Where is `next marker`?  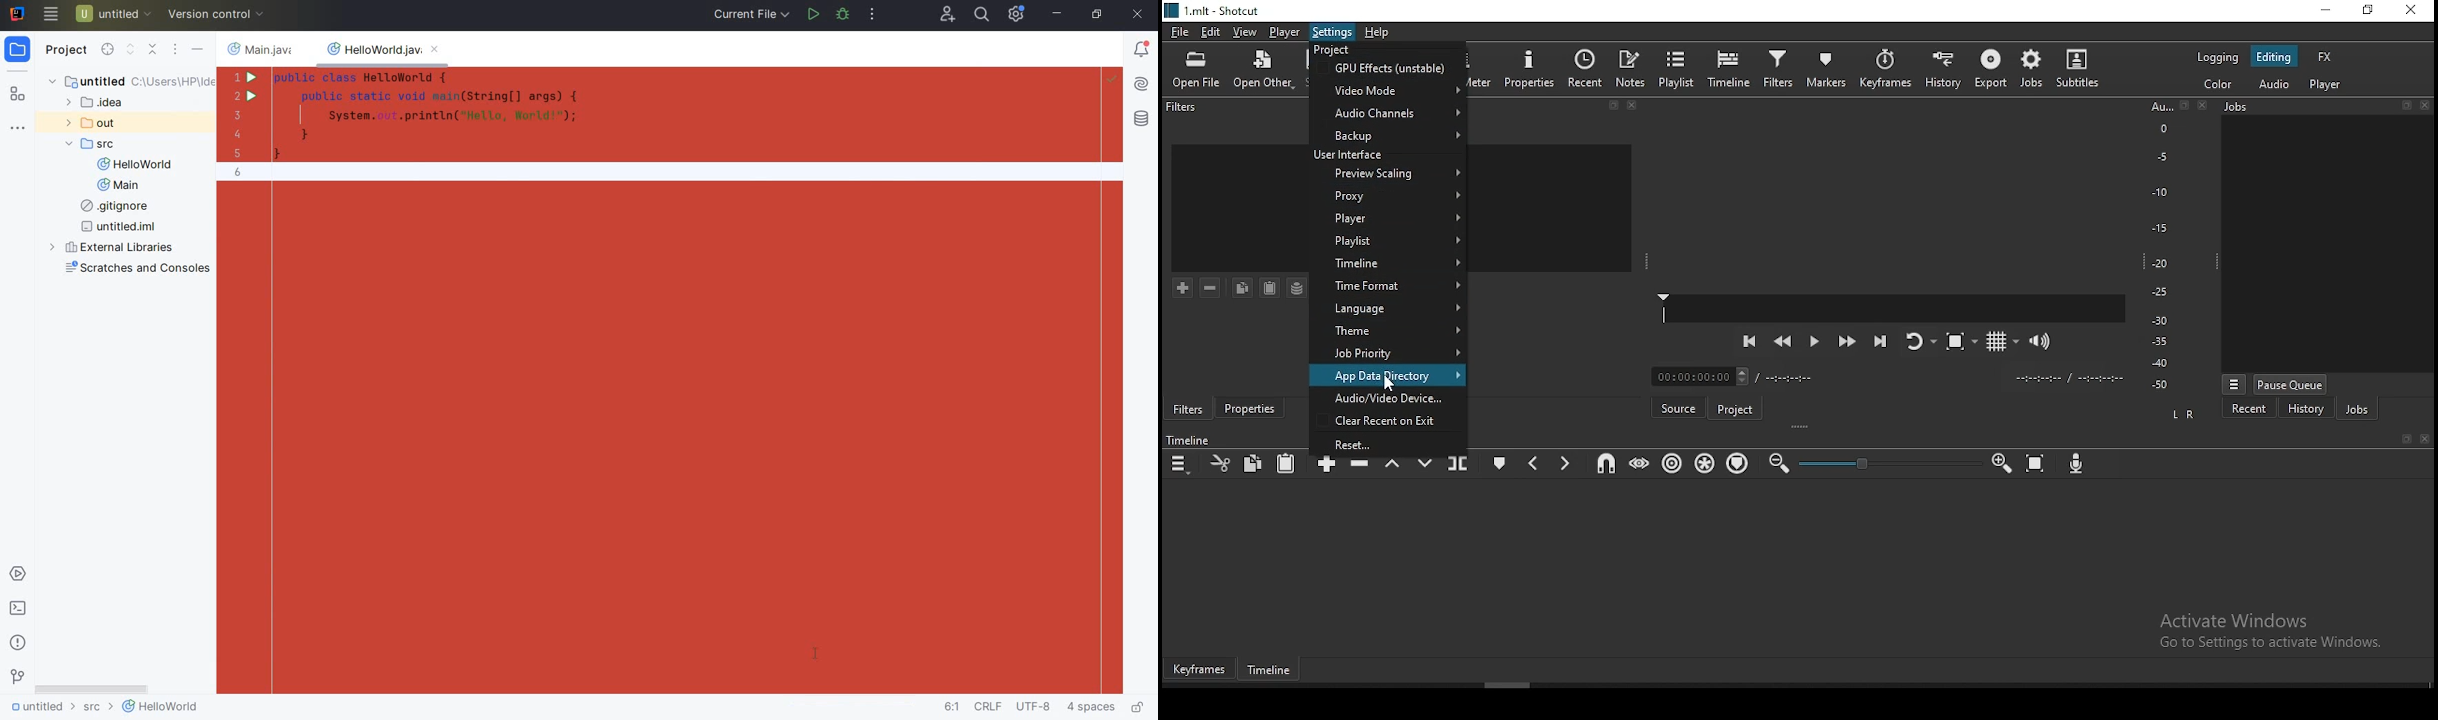
next marker is located at coordinates (1565, 462).